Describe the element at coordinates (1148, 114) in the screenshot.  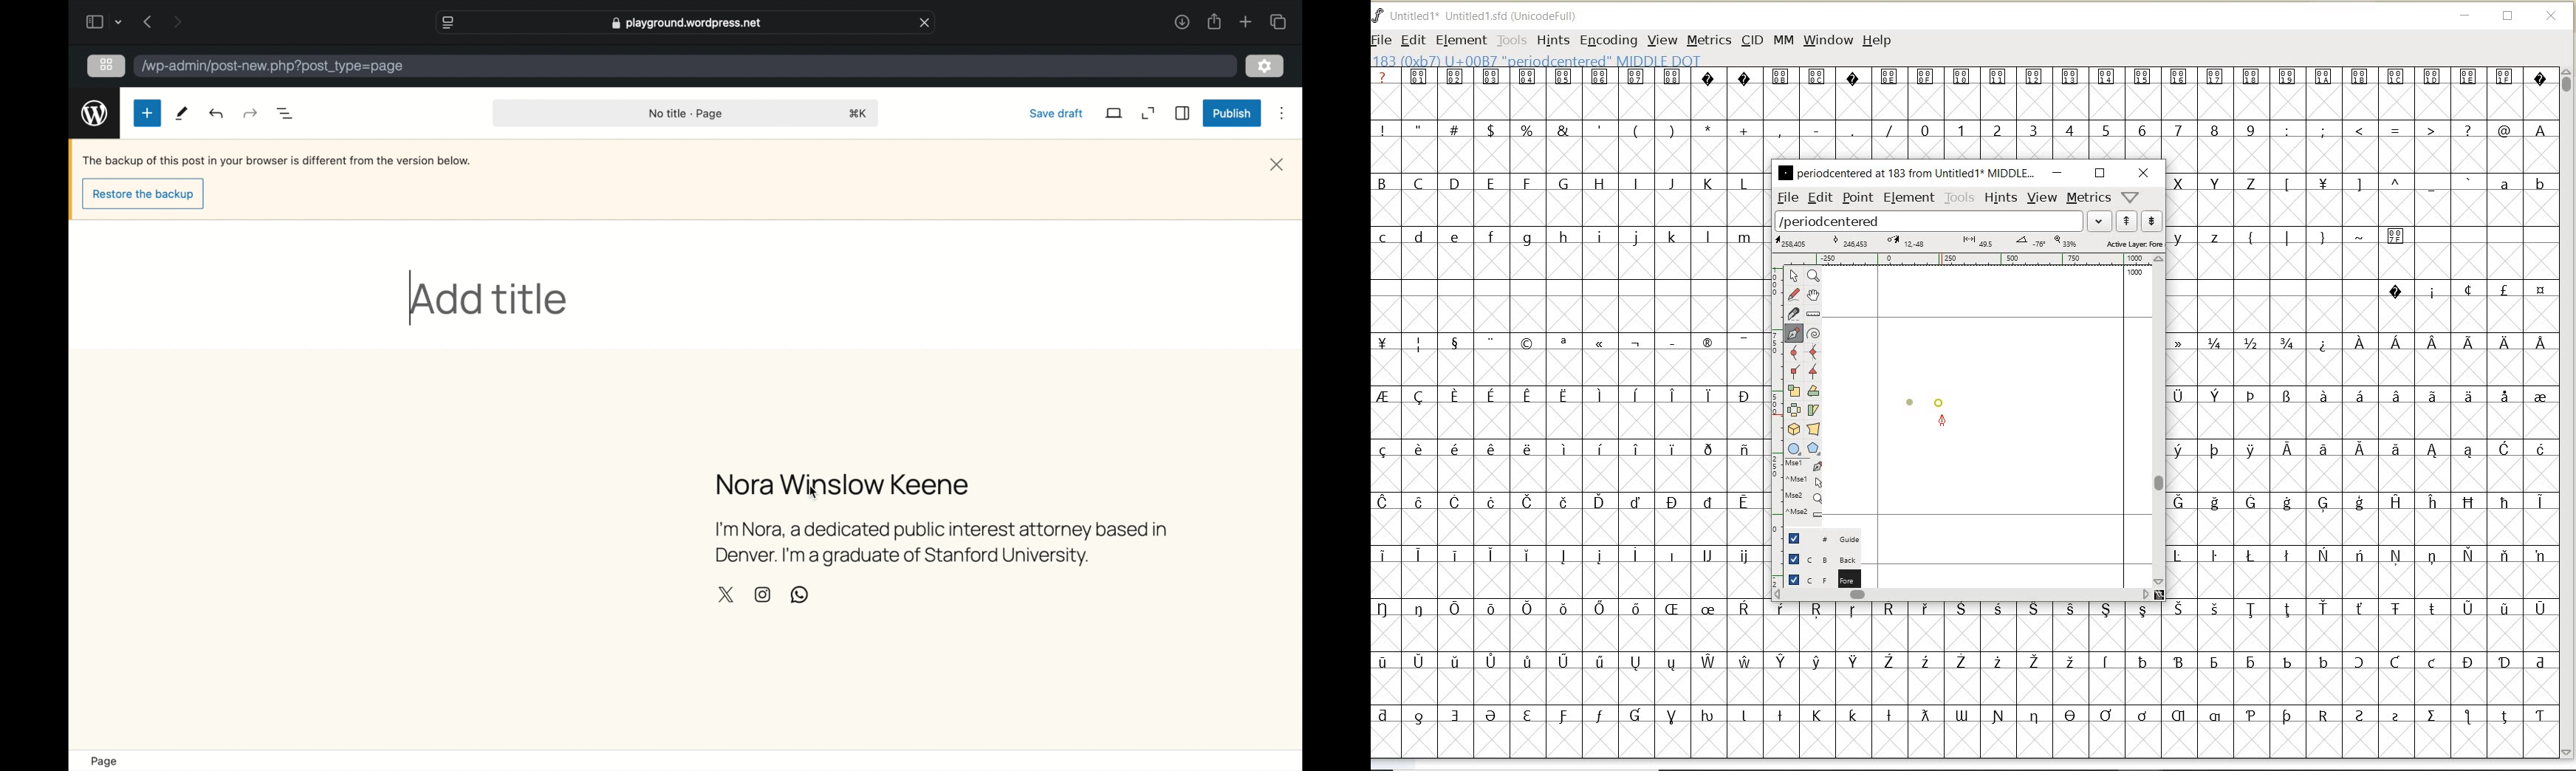
I see `expand` at that location.